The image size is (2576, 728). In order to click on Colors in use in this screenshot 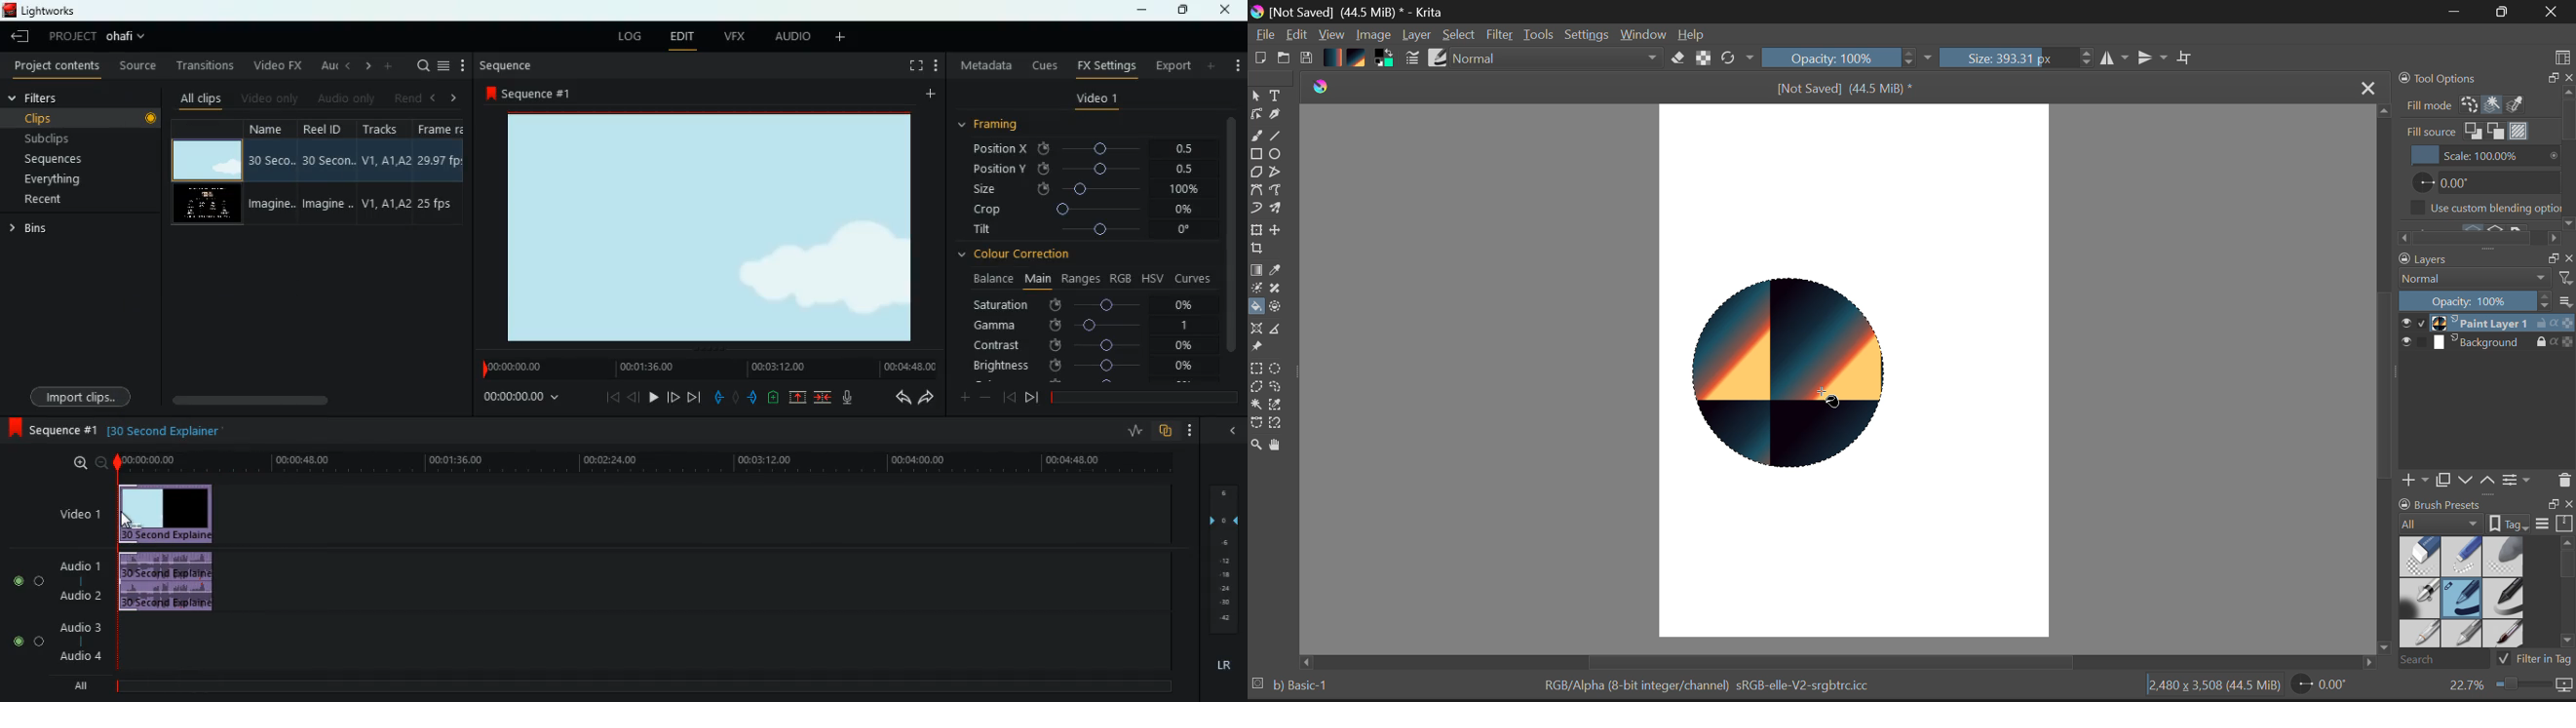, I will do `click(1384, 59)`.